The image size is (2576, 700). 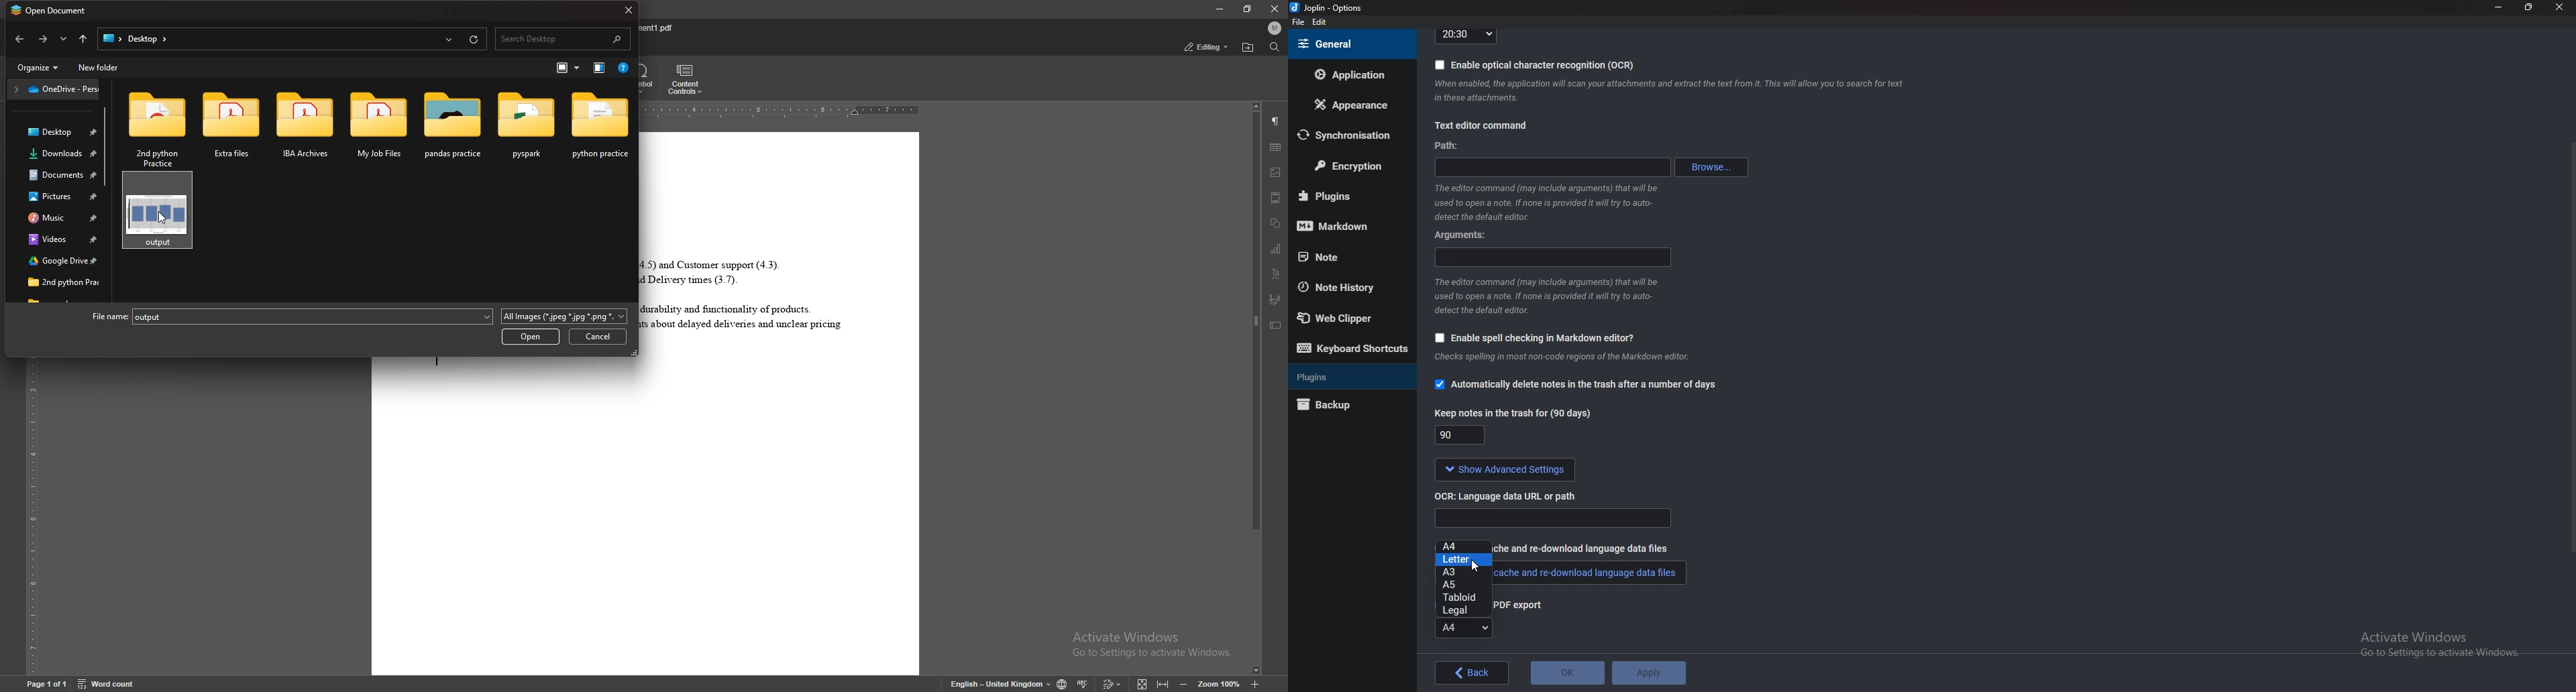 I want to click on change text language, so click(x=1000, y=685).